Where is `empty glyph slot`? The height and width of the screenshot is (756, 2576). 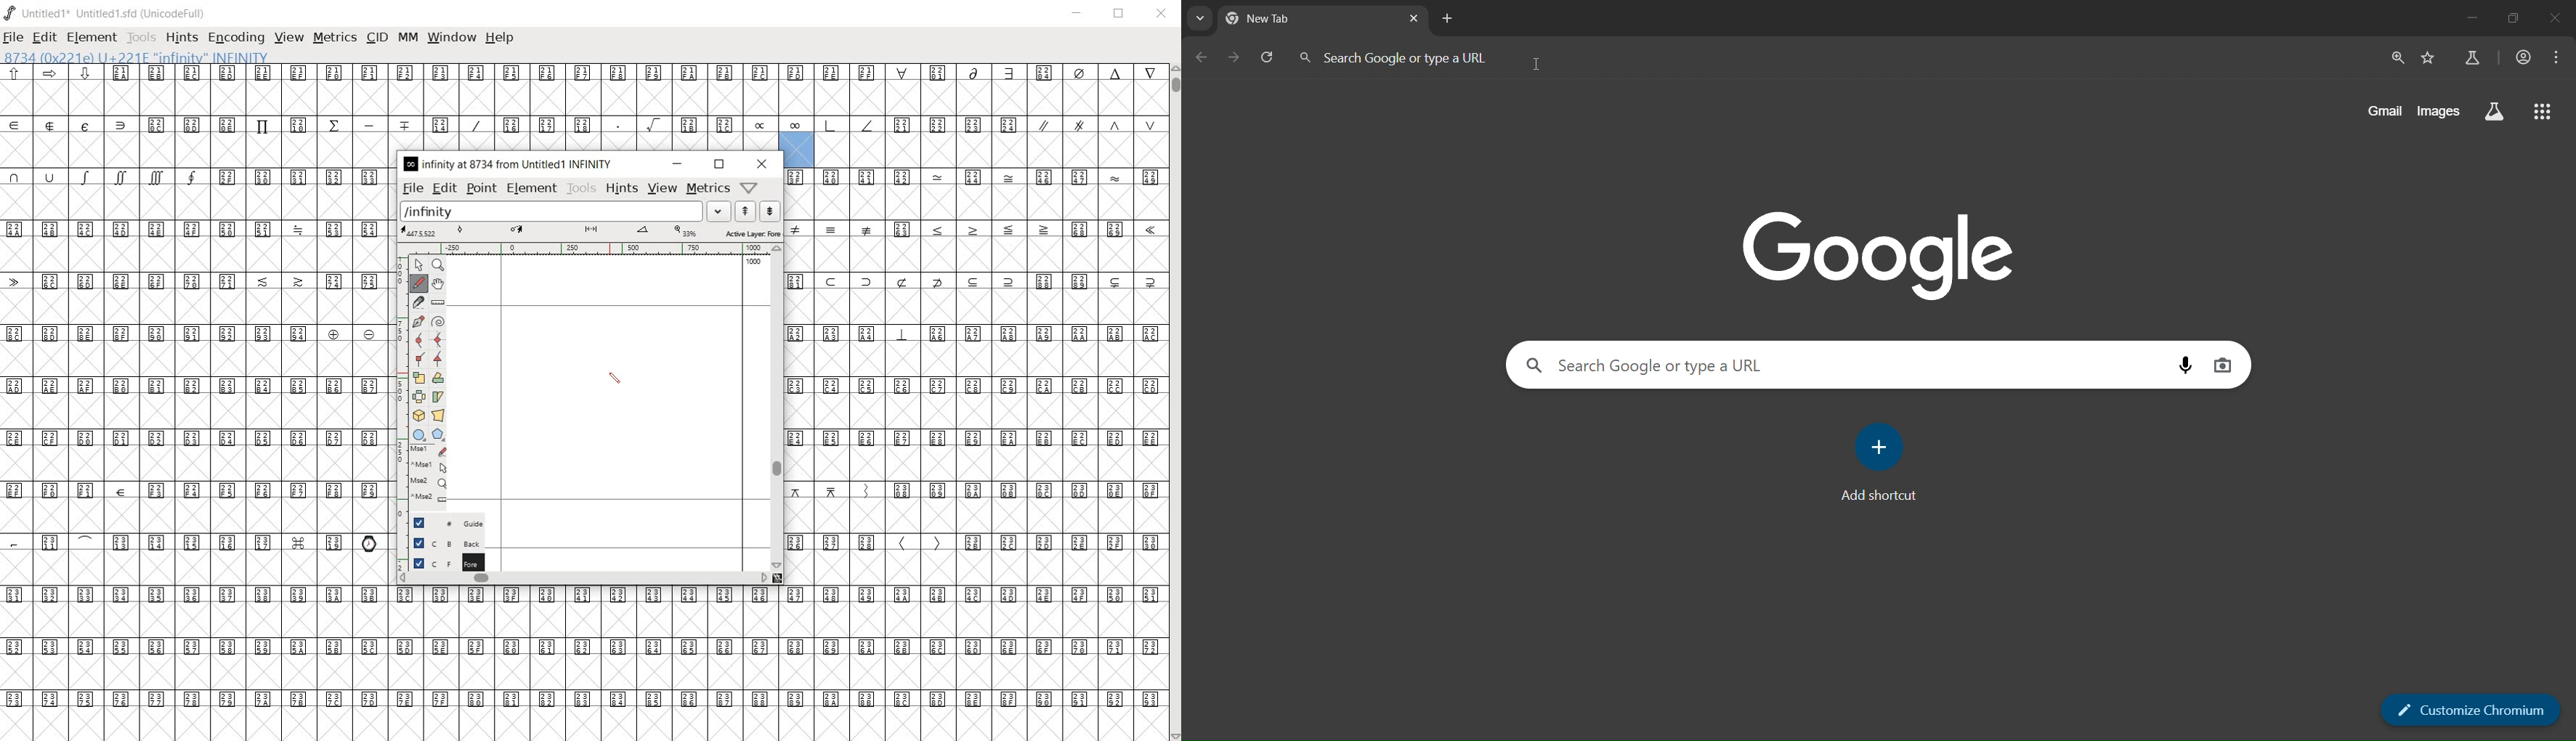 empty glyph slot is located at coordinates (976, 516).